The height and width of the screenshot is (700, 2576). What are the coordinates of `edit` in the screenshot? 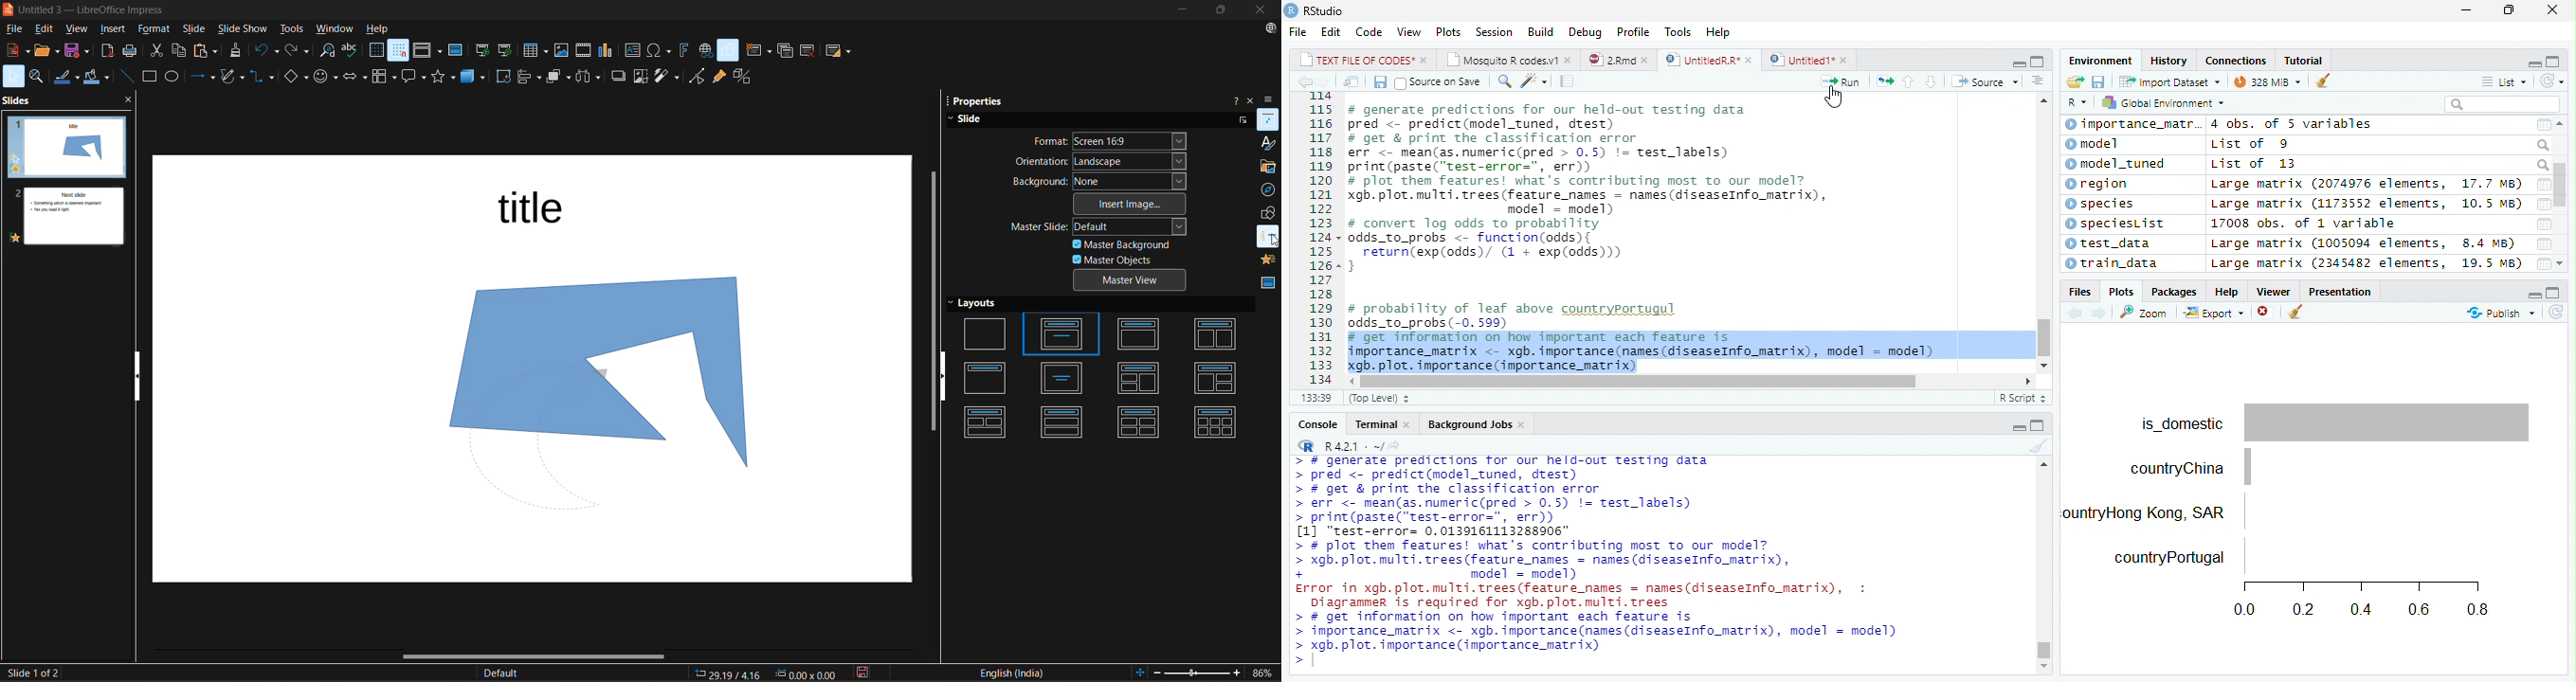 It's located at (48, 31).